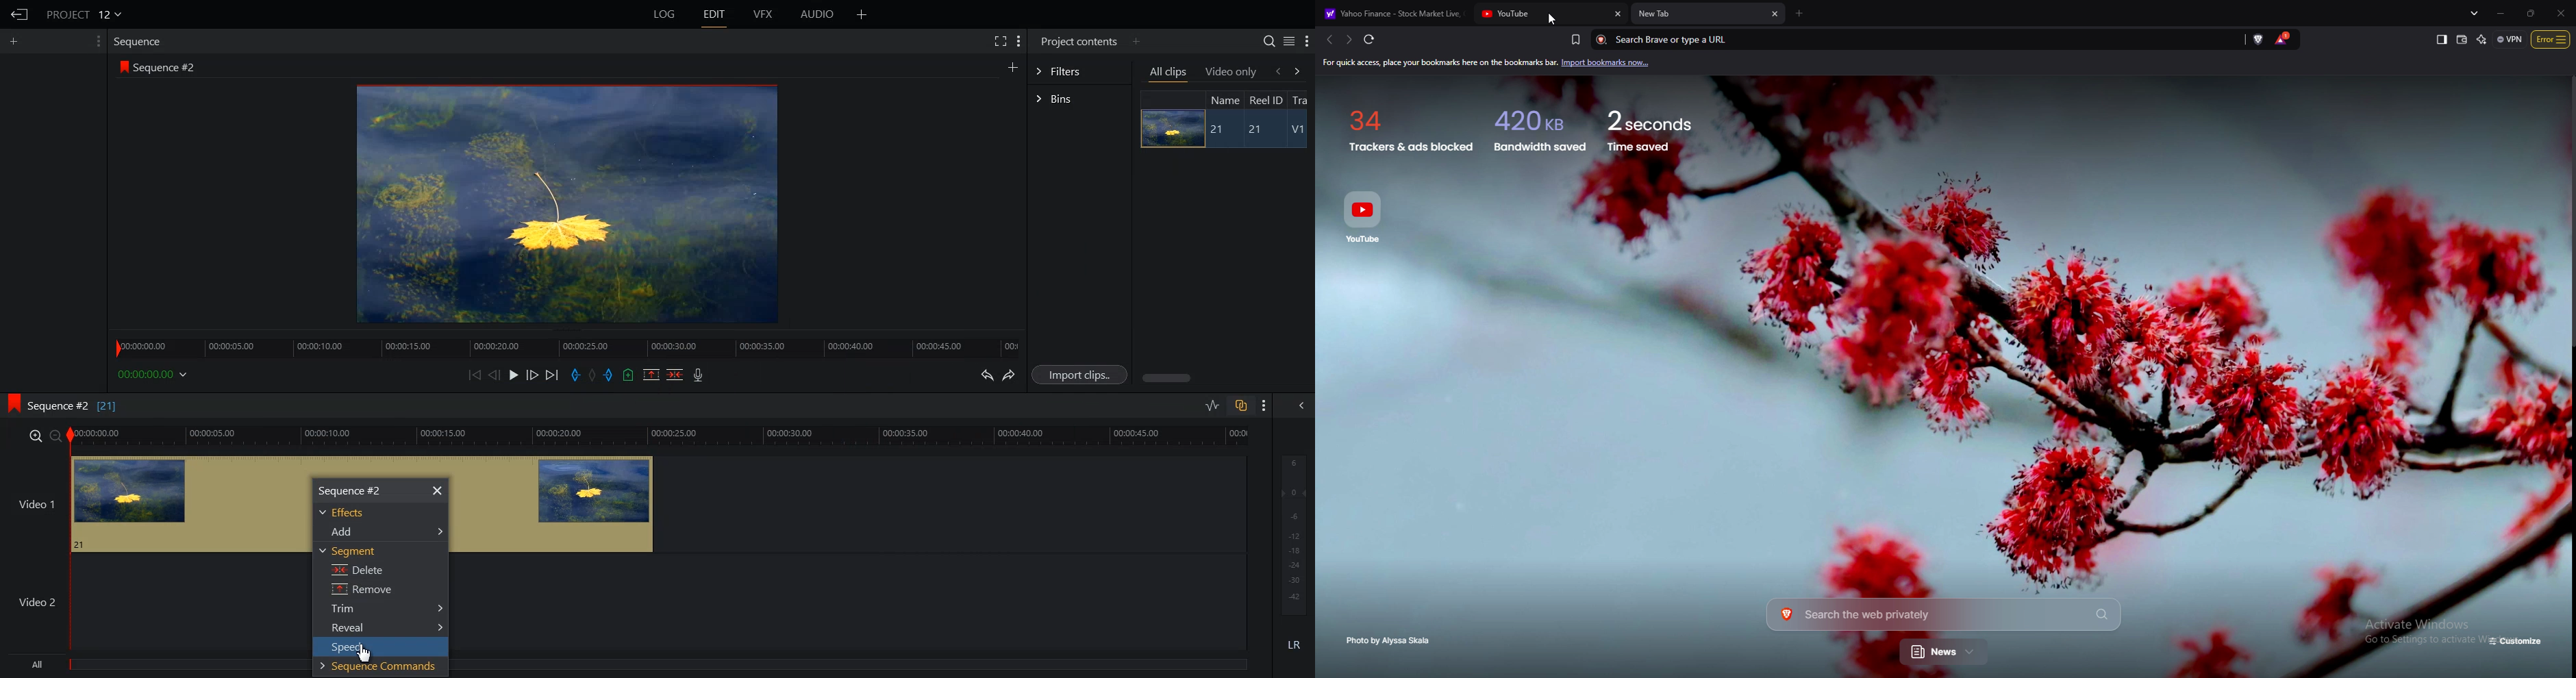  Describe the element at coordinates (1613, 63) in the screenshot. I see `. Import bookmarks now.` at that location.